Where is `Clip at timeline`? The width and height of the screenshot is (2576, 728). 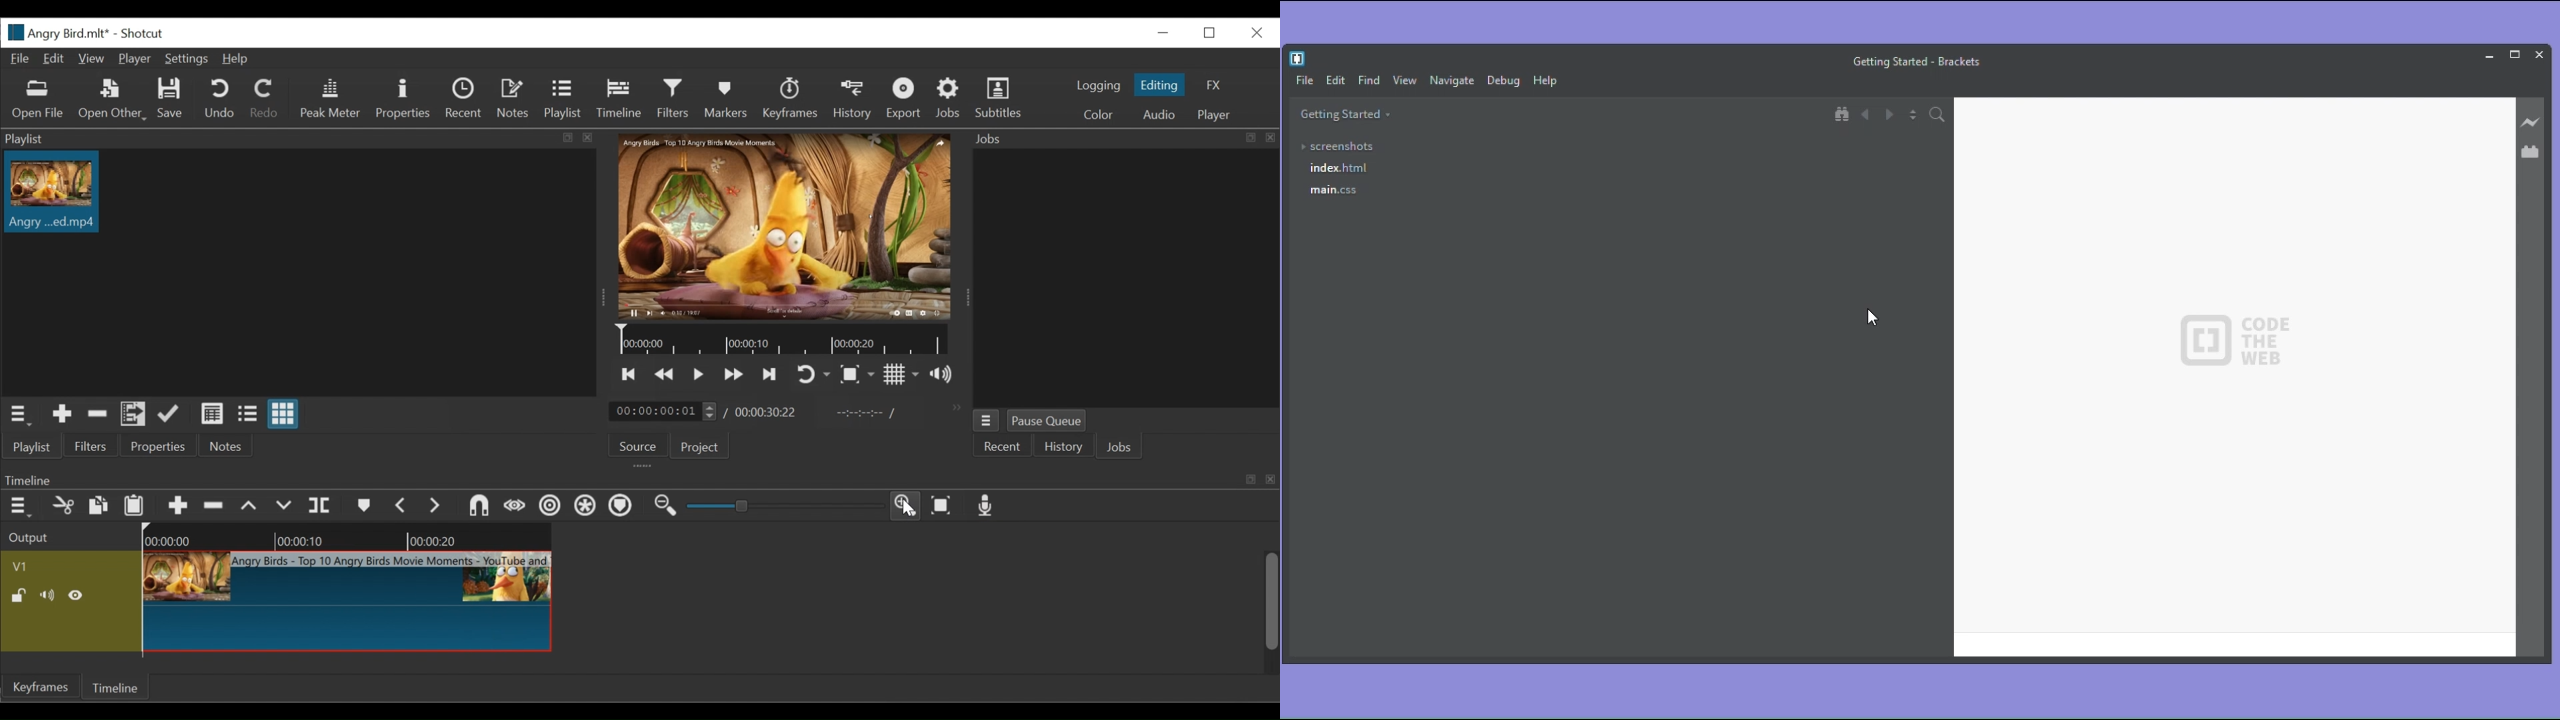 Clip at timeline is located at coordinates (346, 601).